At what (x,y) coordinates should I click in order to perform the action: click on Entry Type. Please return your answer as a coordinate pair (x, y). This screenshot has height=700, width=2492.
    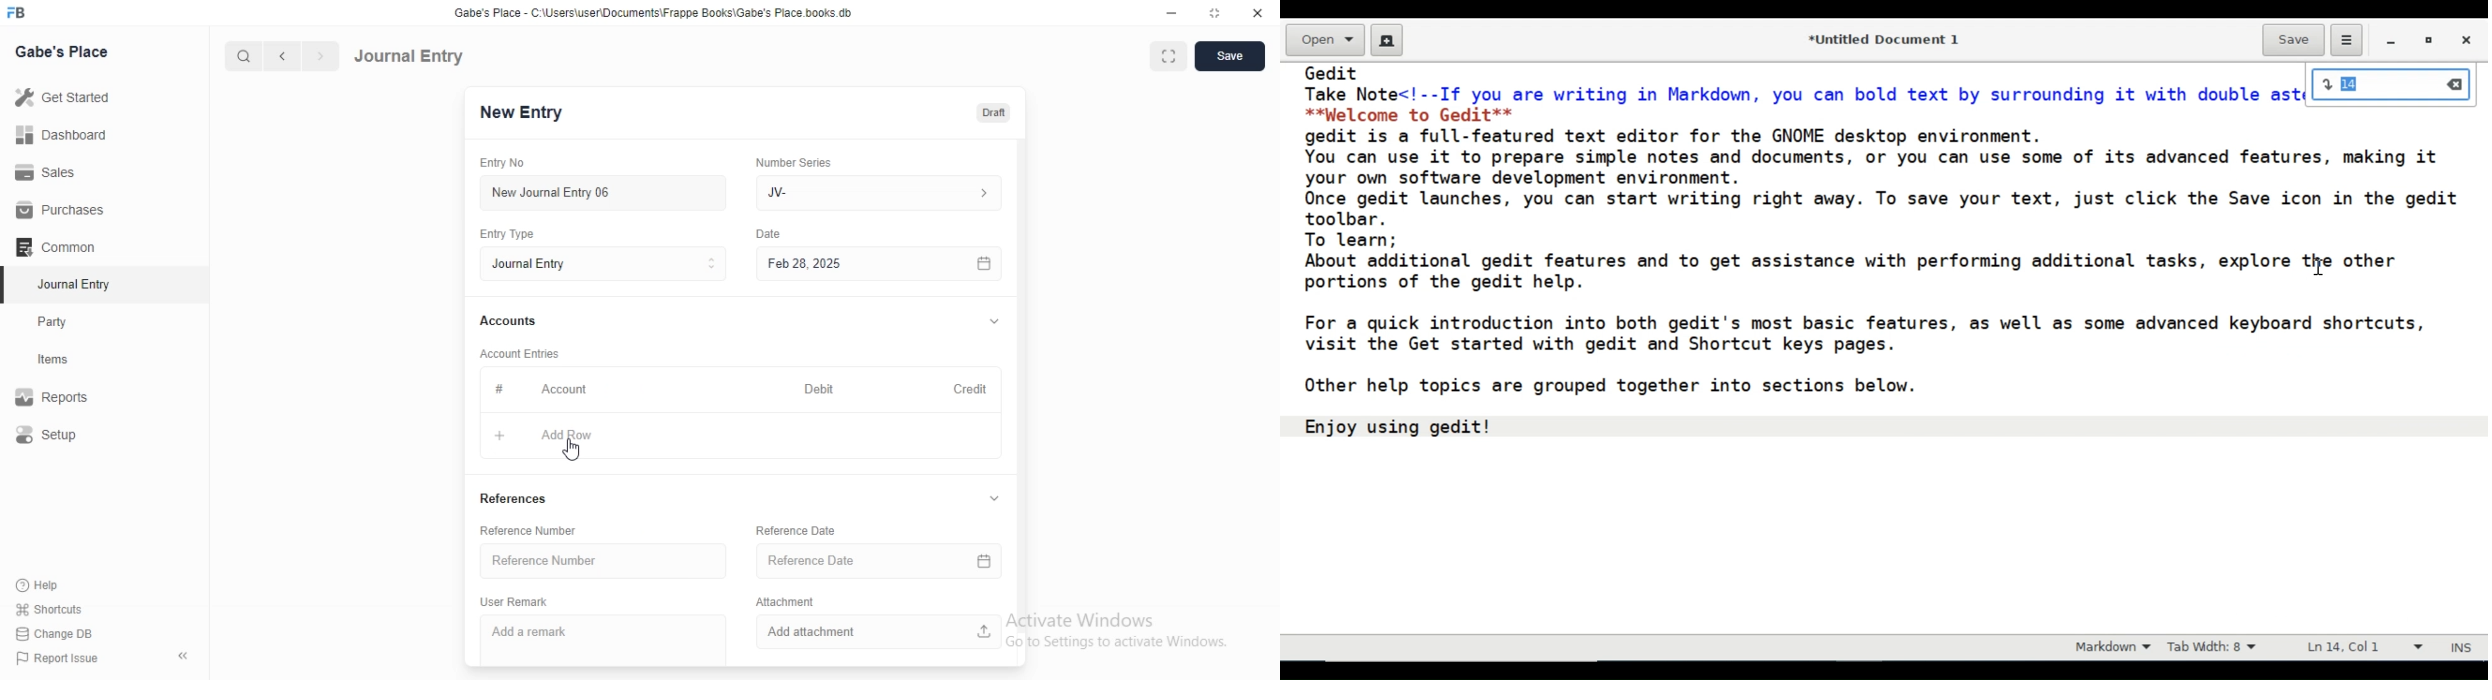
    Looking at the image, I should click on (602, 264).